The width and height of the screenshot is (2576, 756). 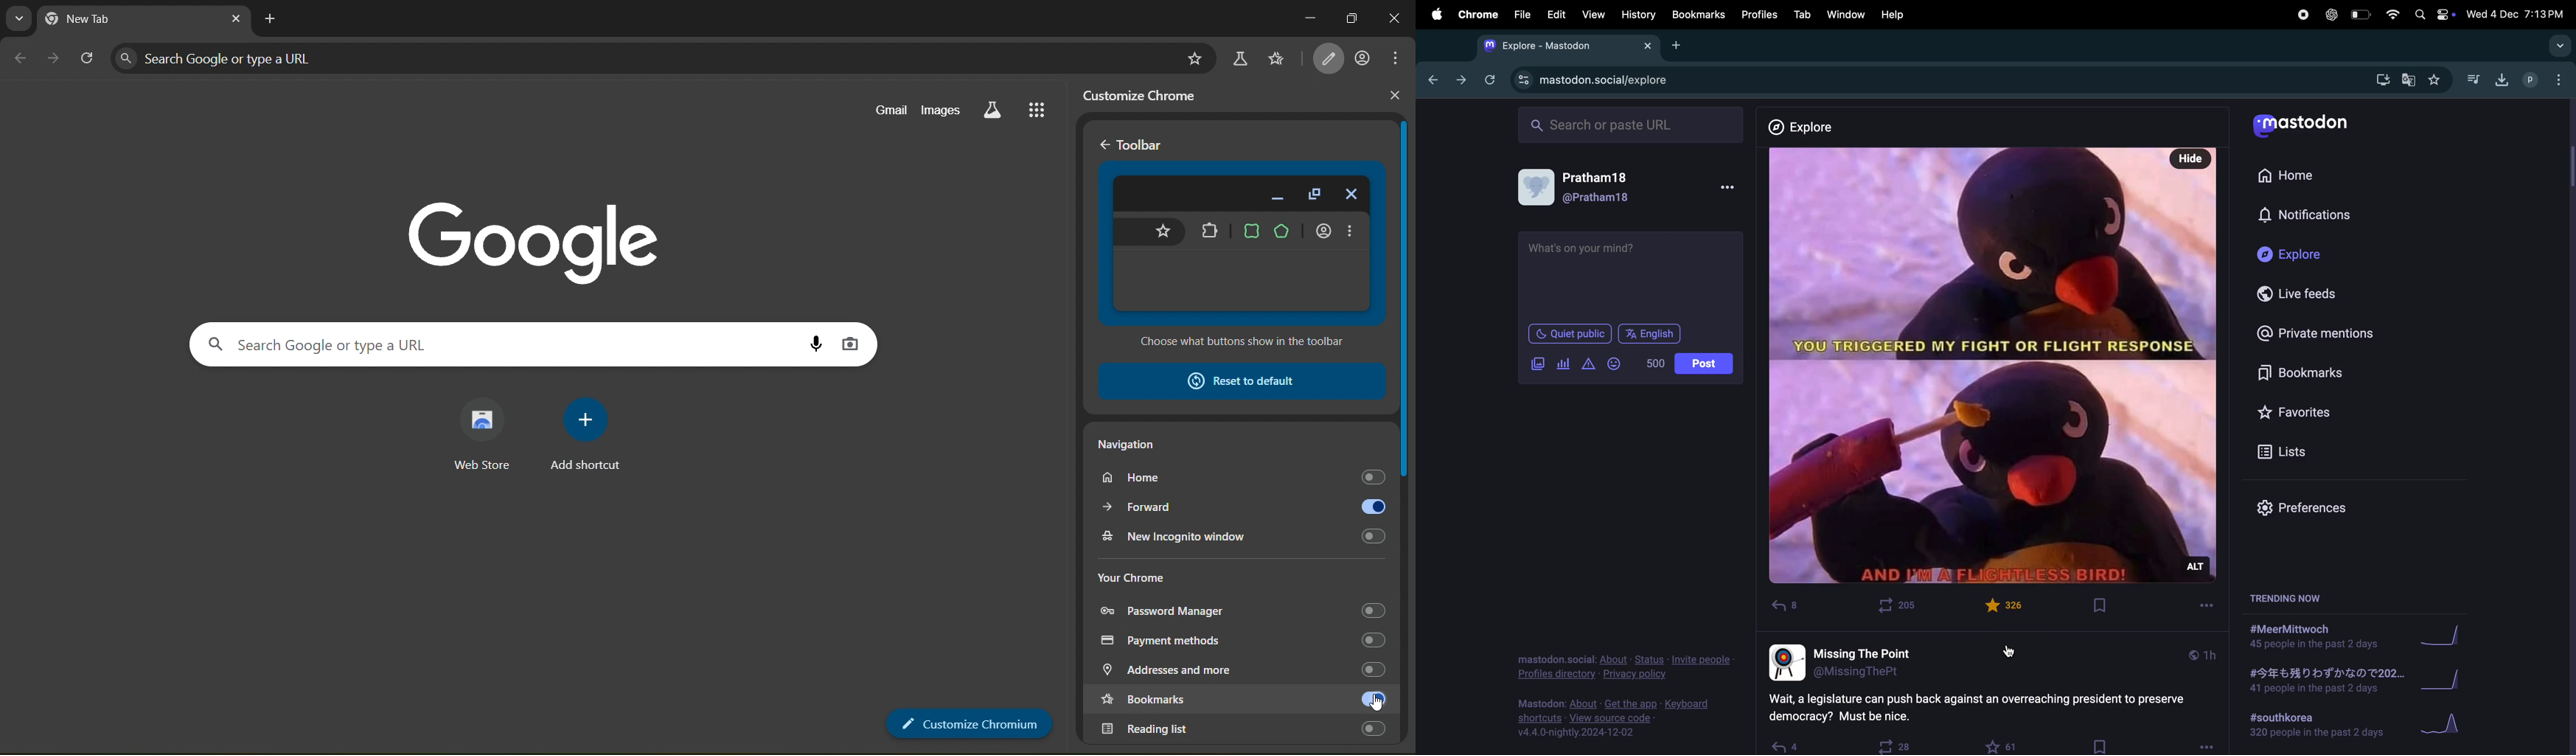 What do you see at coordinates (2100, 745) in the screenshot?
I see `bookmark` at bounding box center [2100, 745].